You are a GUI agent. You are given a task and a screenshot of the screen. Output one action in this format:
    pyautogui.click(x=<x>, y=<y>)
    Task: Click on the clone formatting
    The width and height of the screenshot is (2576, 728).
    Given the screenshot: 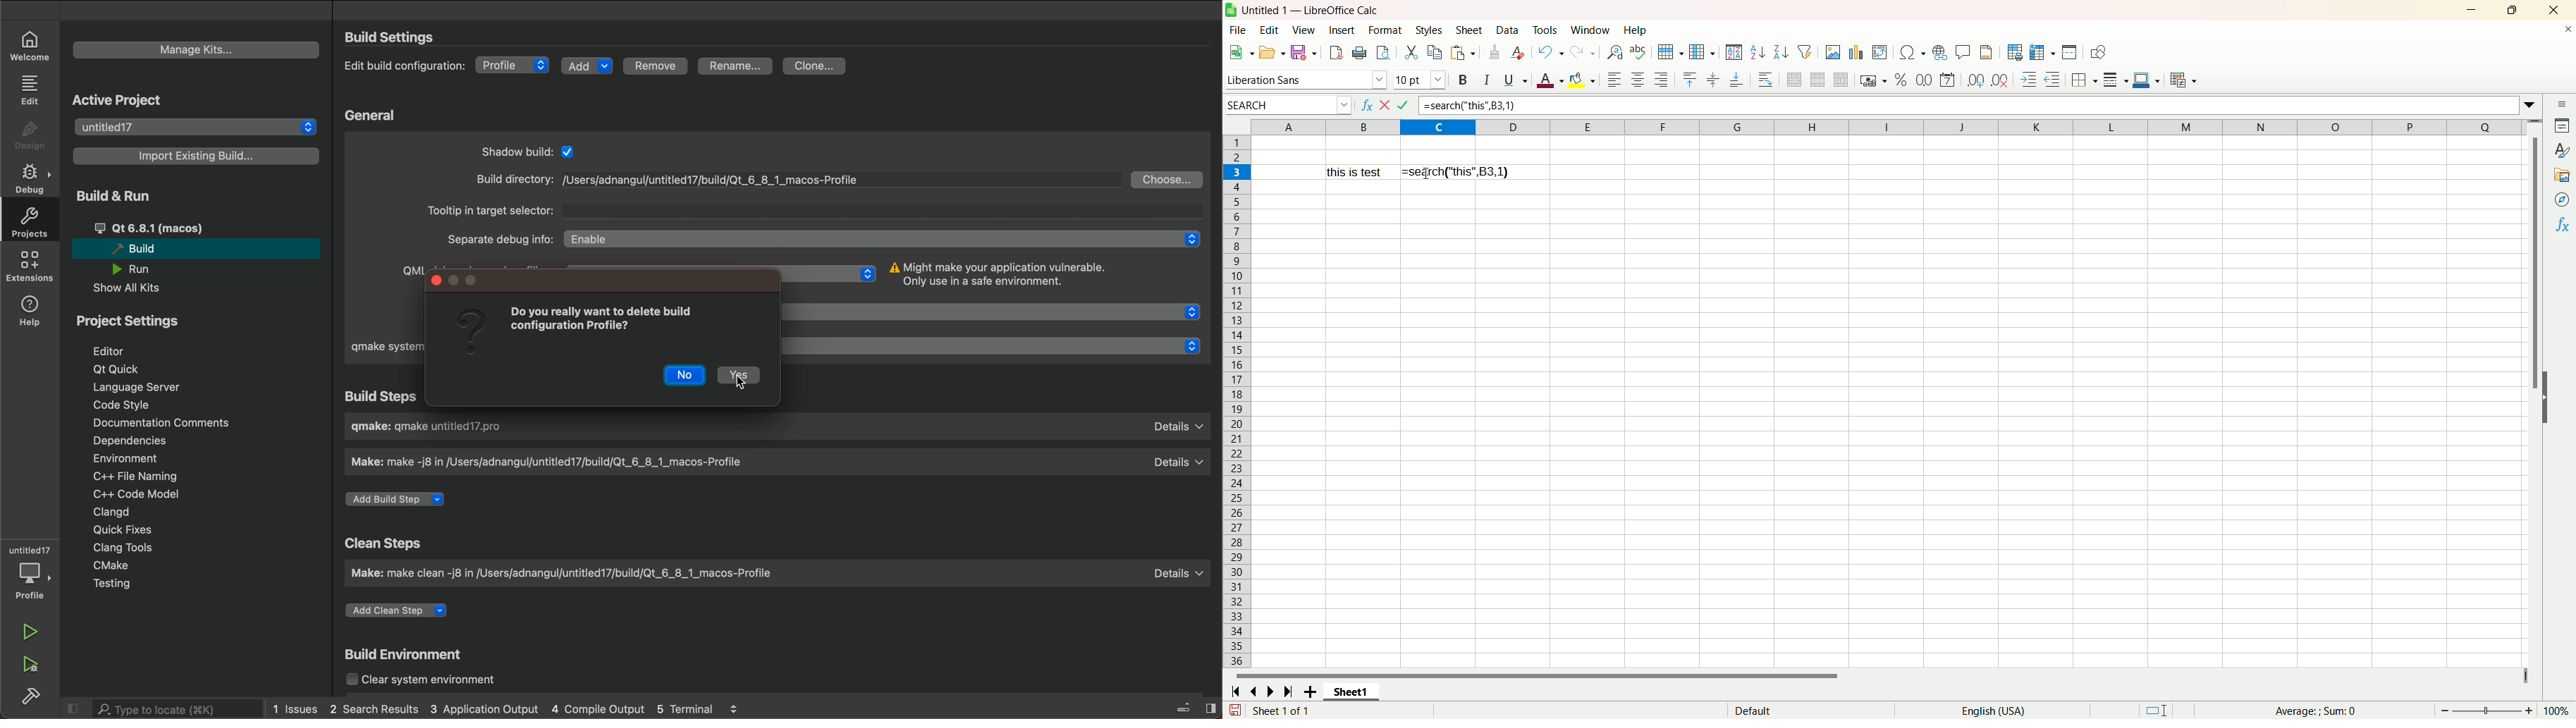 What is the action you would take?
    pyautogui.click(x=1496, y=51)
    